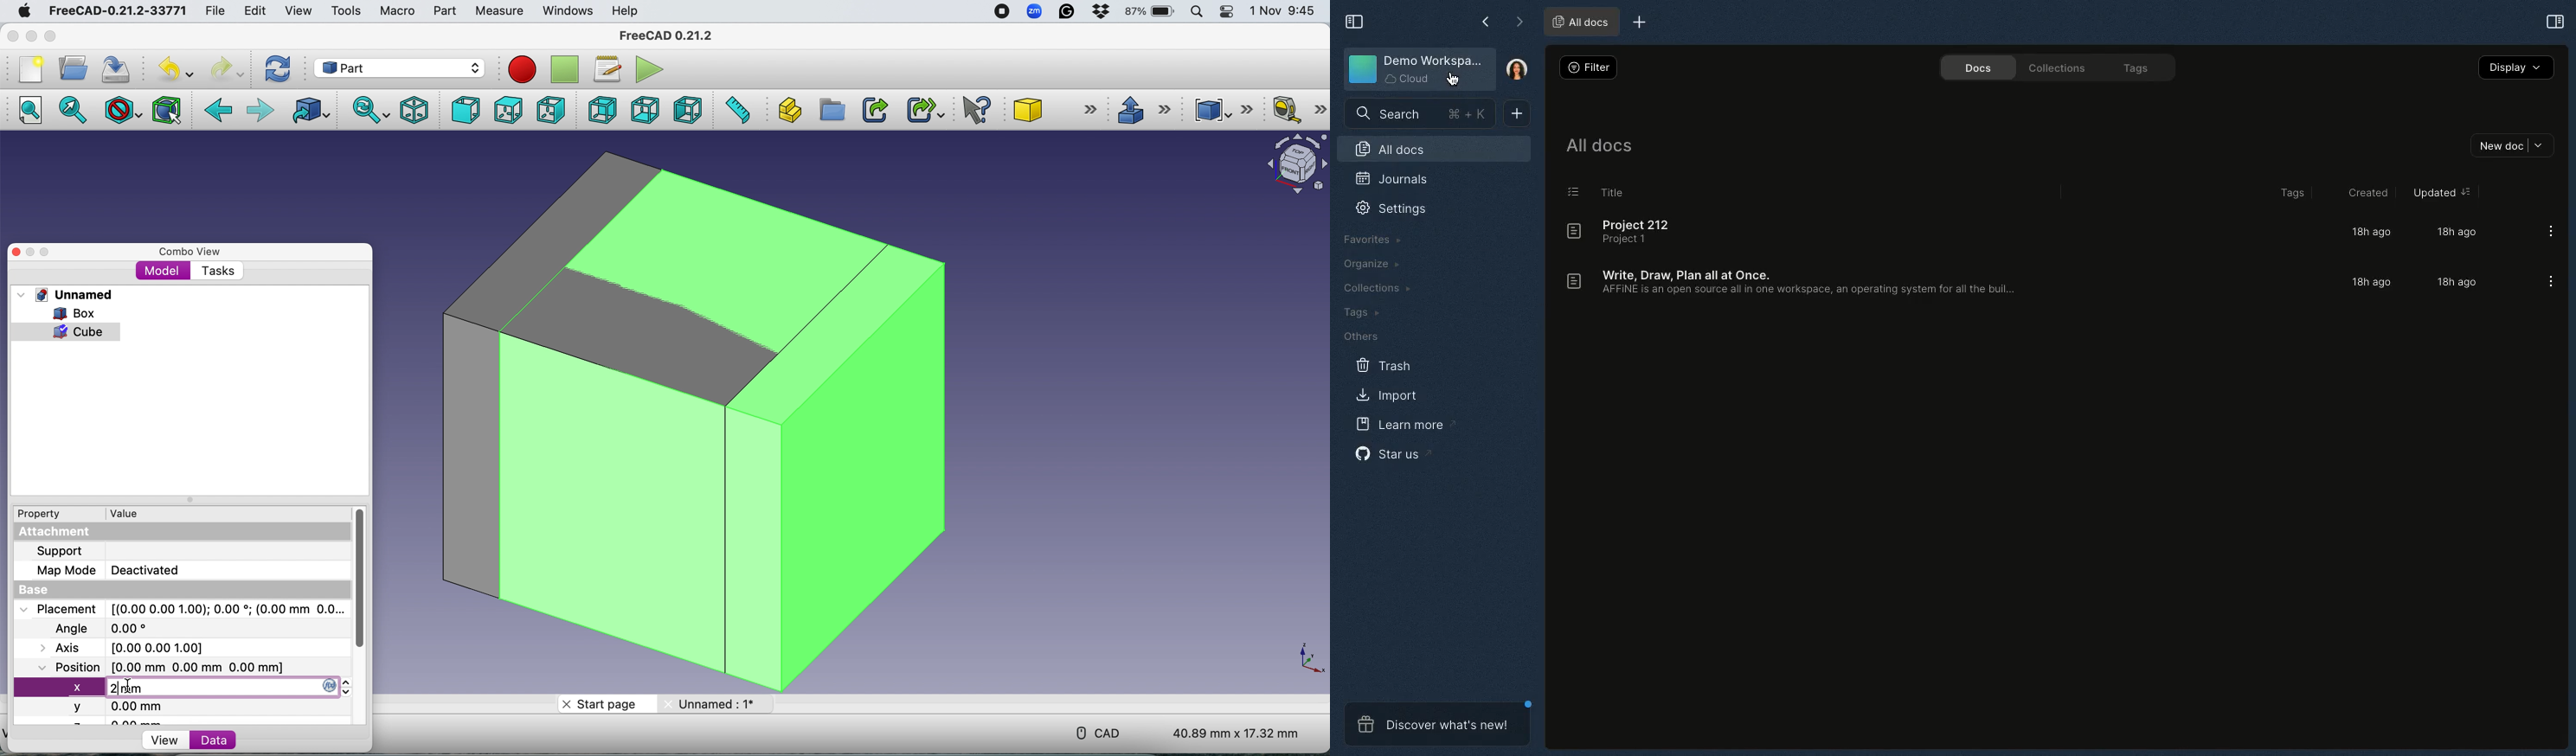 The height and width of the screenshot is (756, 2576). What do you see at coordinates (715, 703) in the screenshot?
I see `Unnamed` at bounding box center [715, 703].